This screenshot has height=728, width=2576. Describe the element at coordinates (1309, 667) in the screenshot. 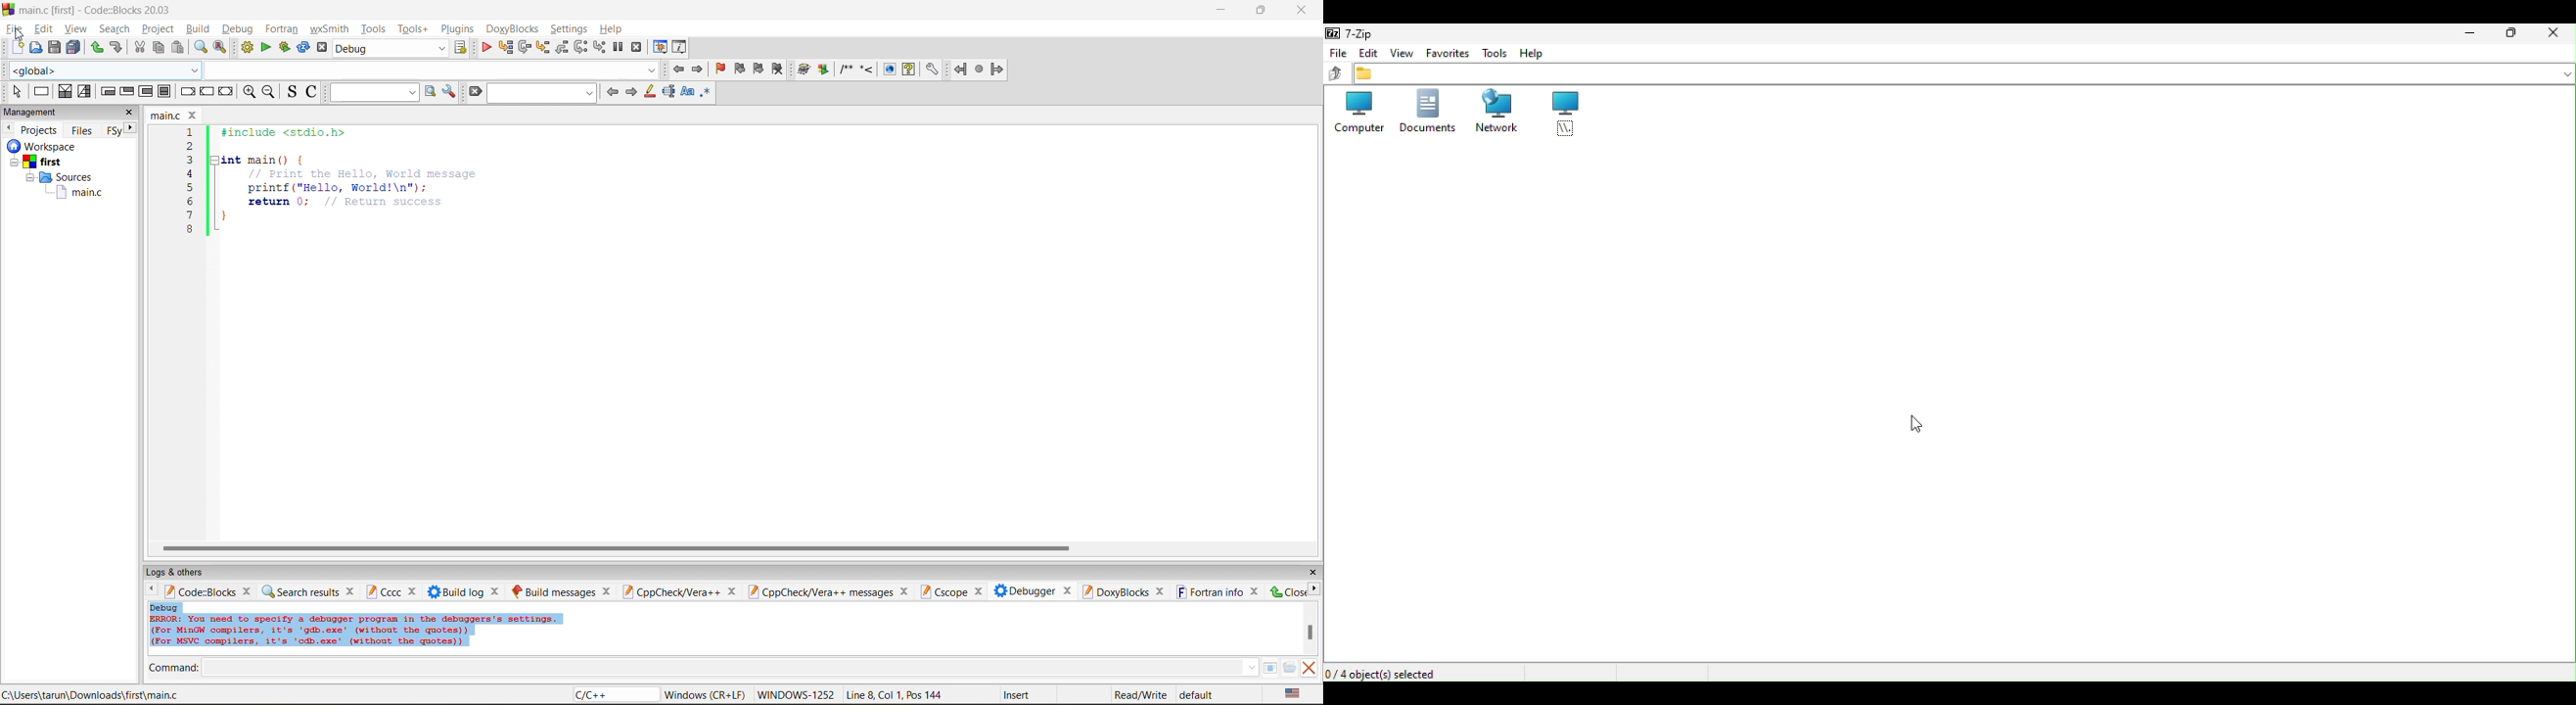

I see `clear output window` at that location.